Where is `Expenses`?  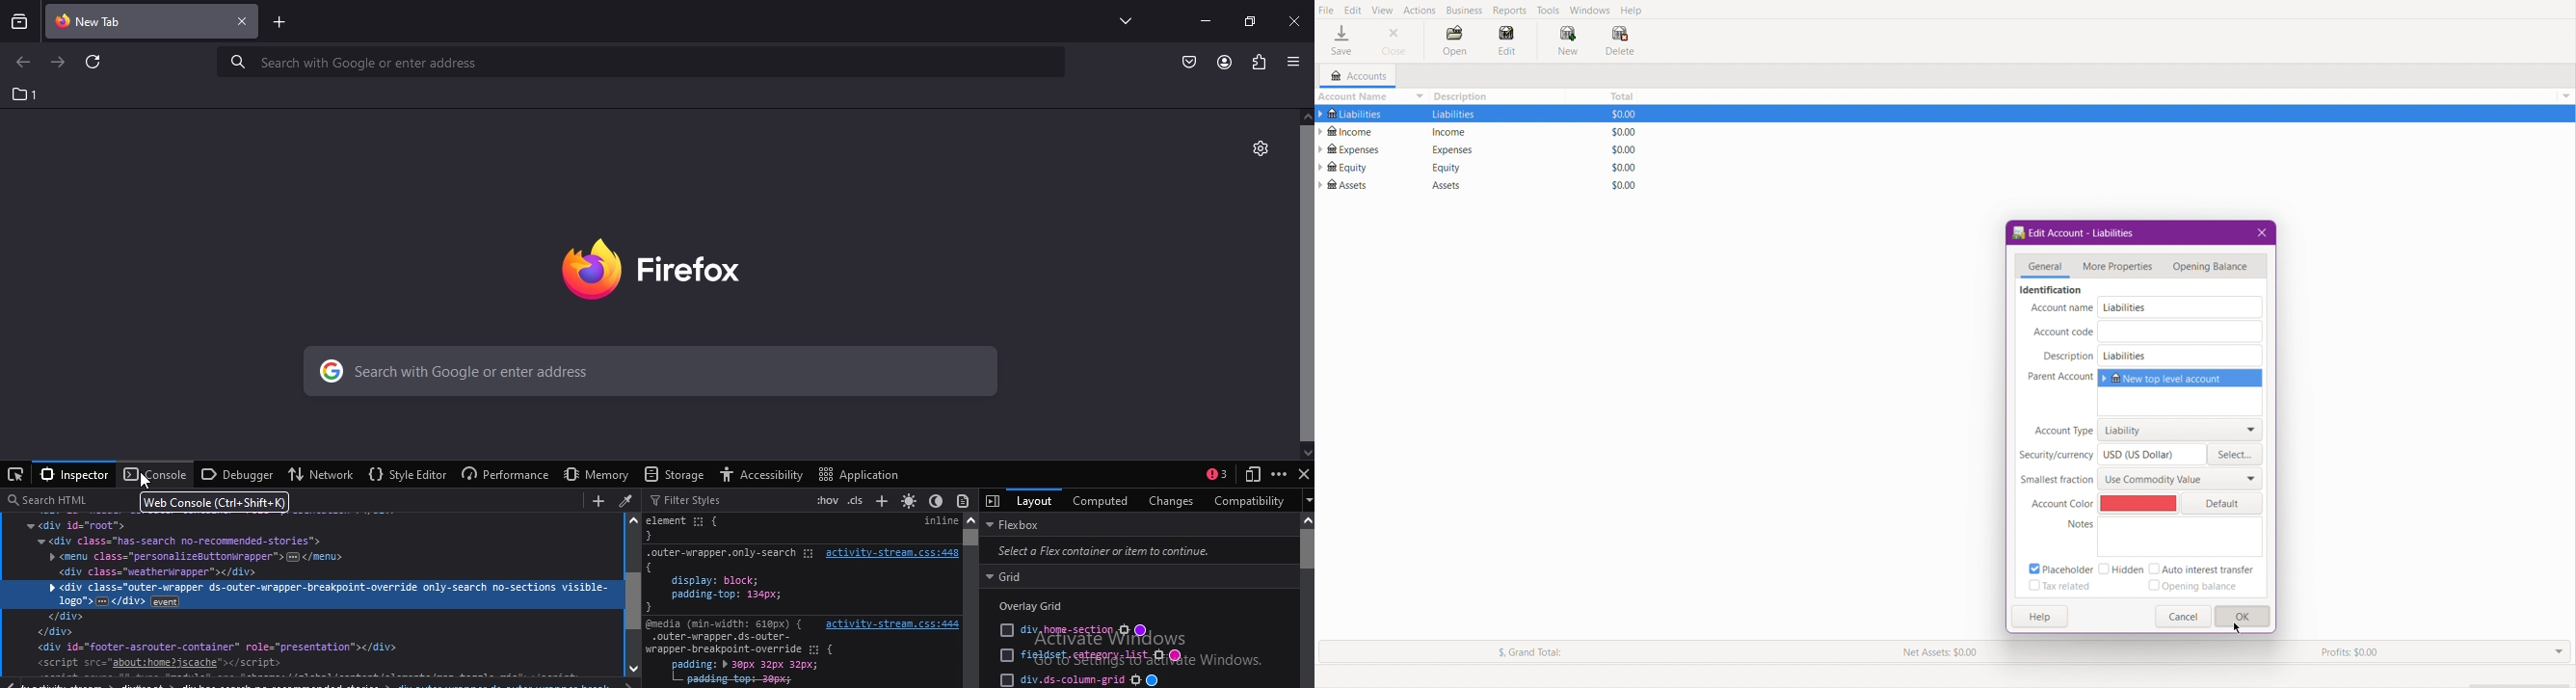 Expenses is located at coordinates (1350, 149).